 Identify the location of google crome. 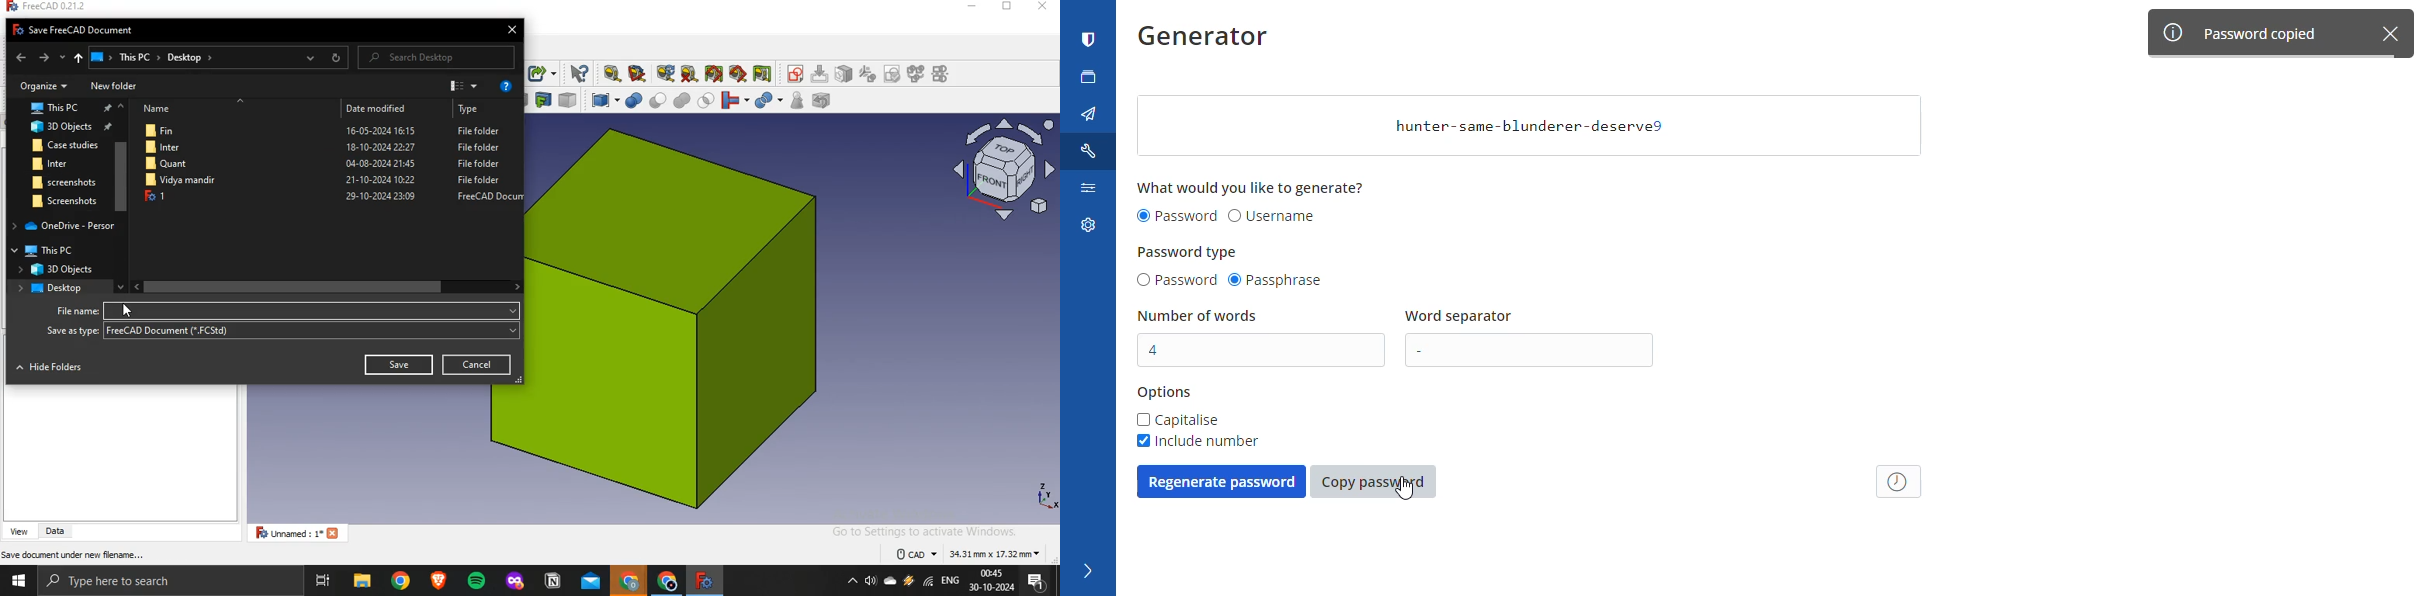
(628, 580).